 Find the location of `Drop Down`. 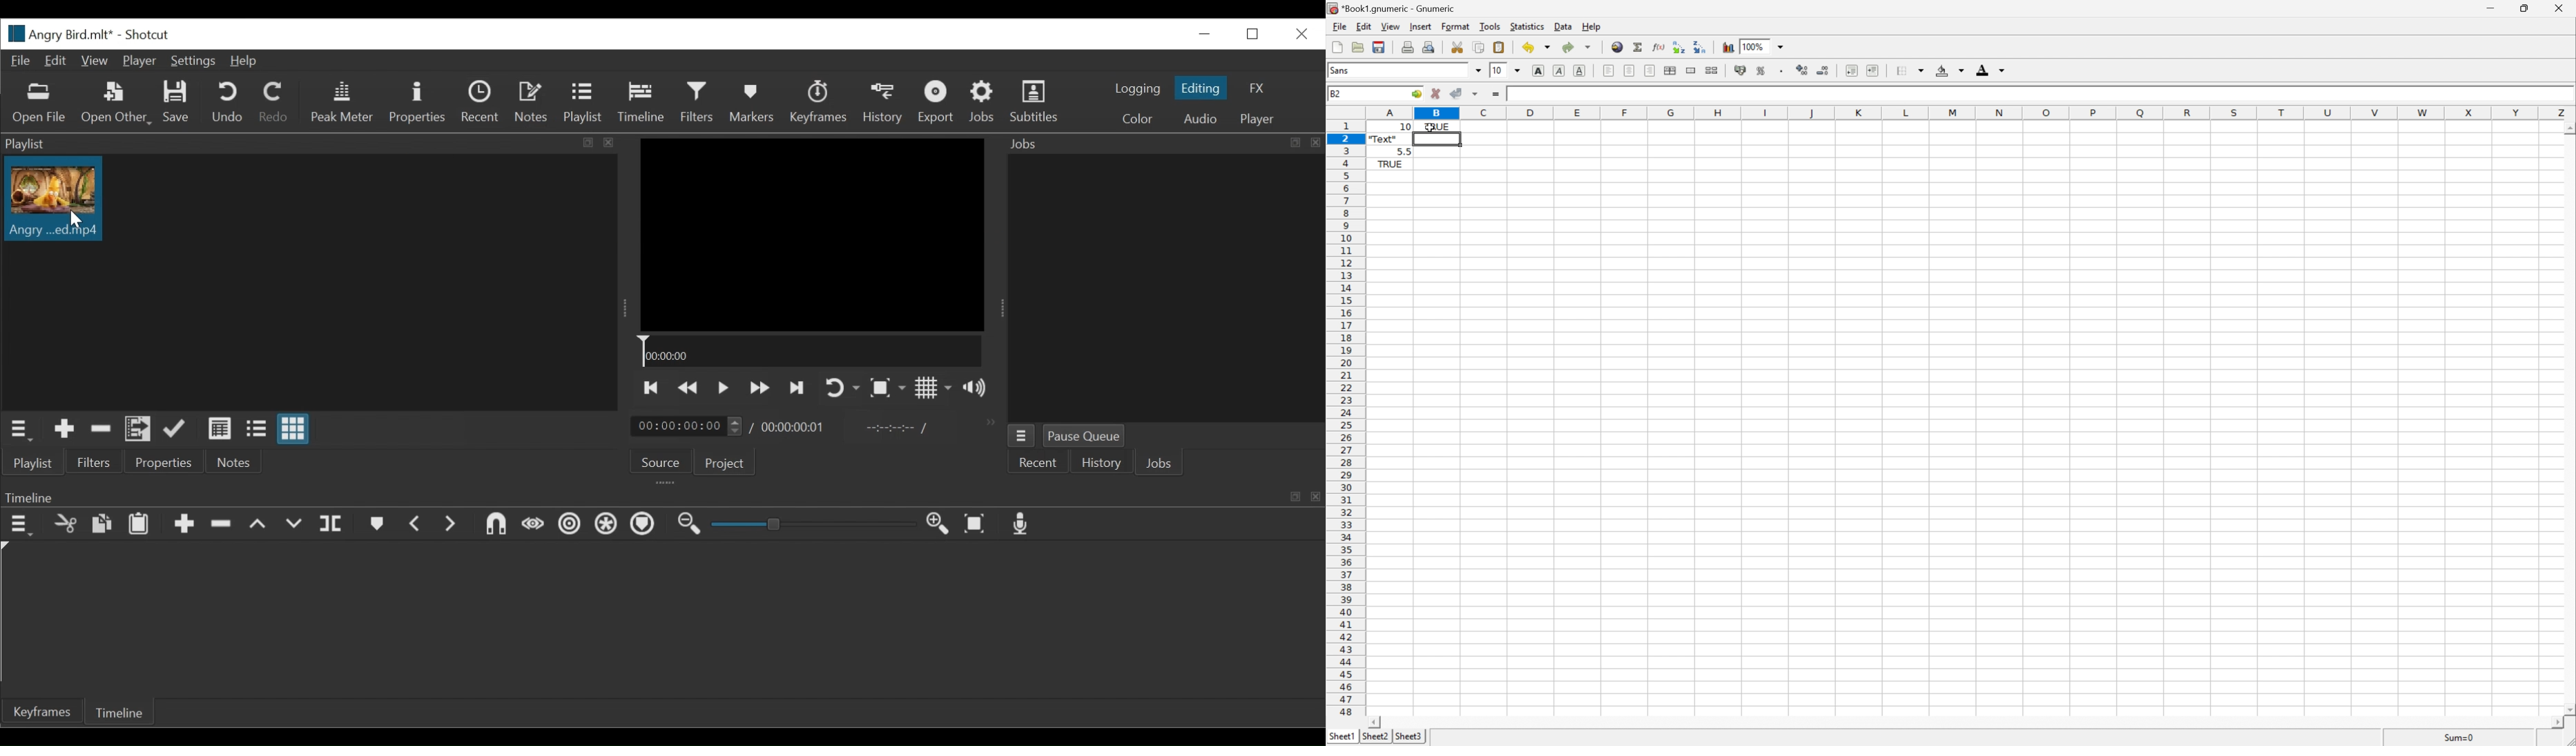

Drop Down is located at coordinates (1780, 46).